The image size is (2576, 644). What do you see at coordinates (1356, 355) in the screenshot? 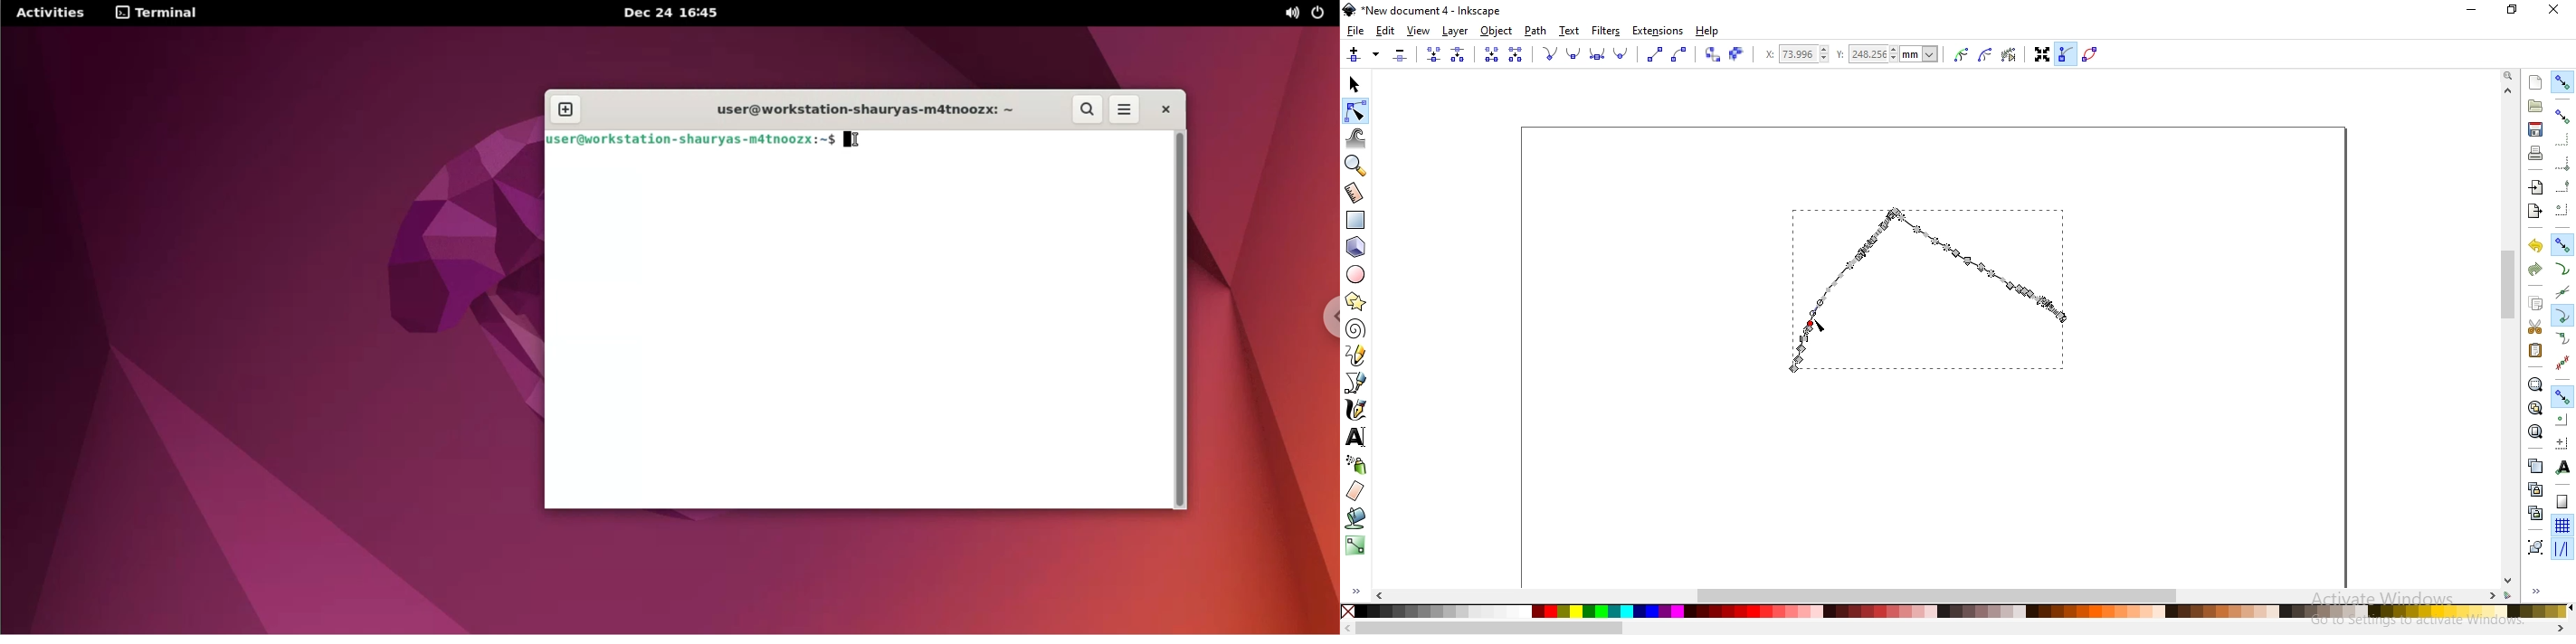
I see `draw freehand lines` at bounding box center [1356, 355].